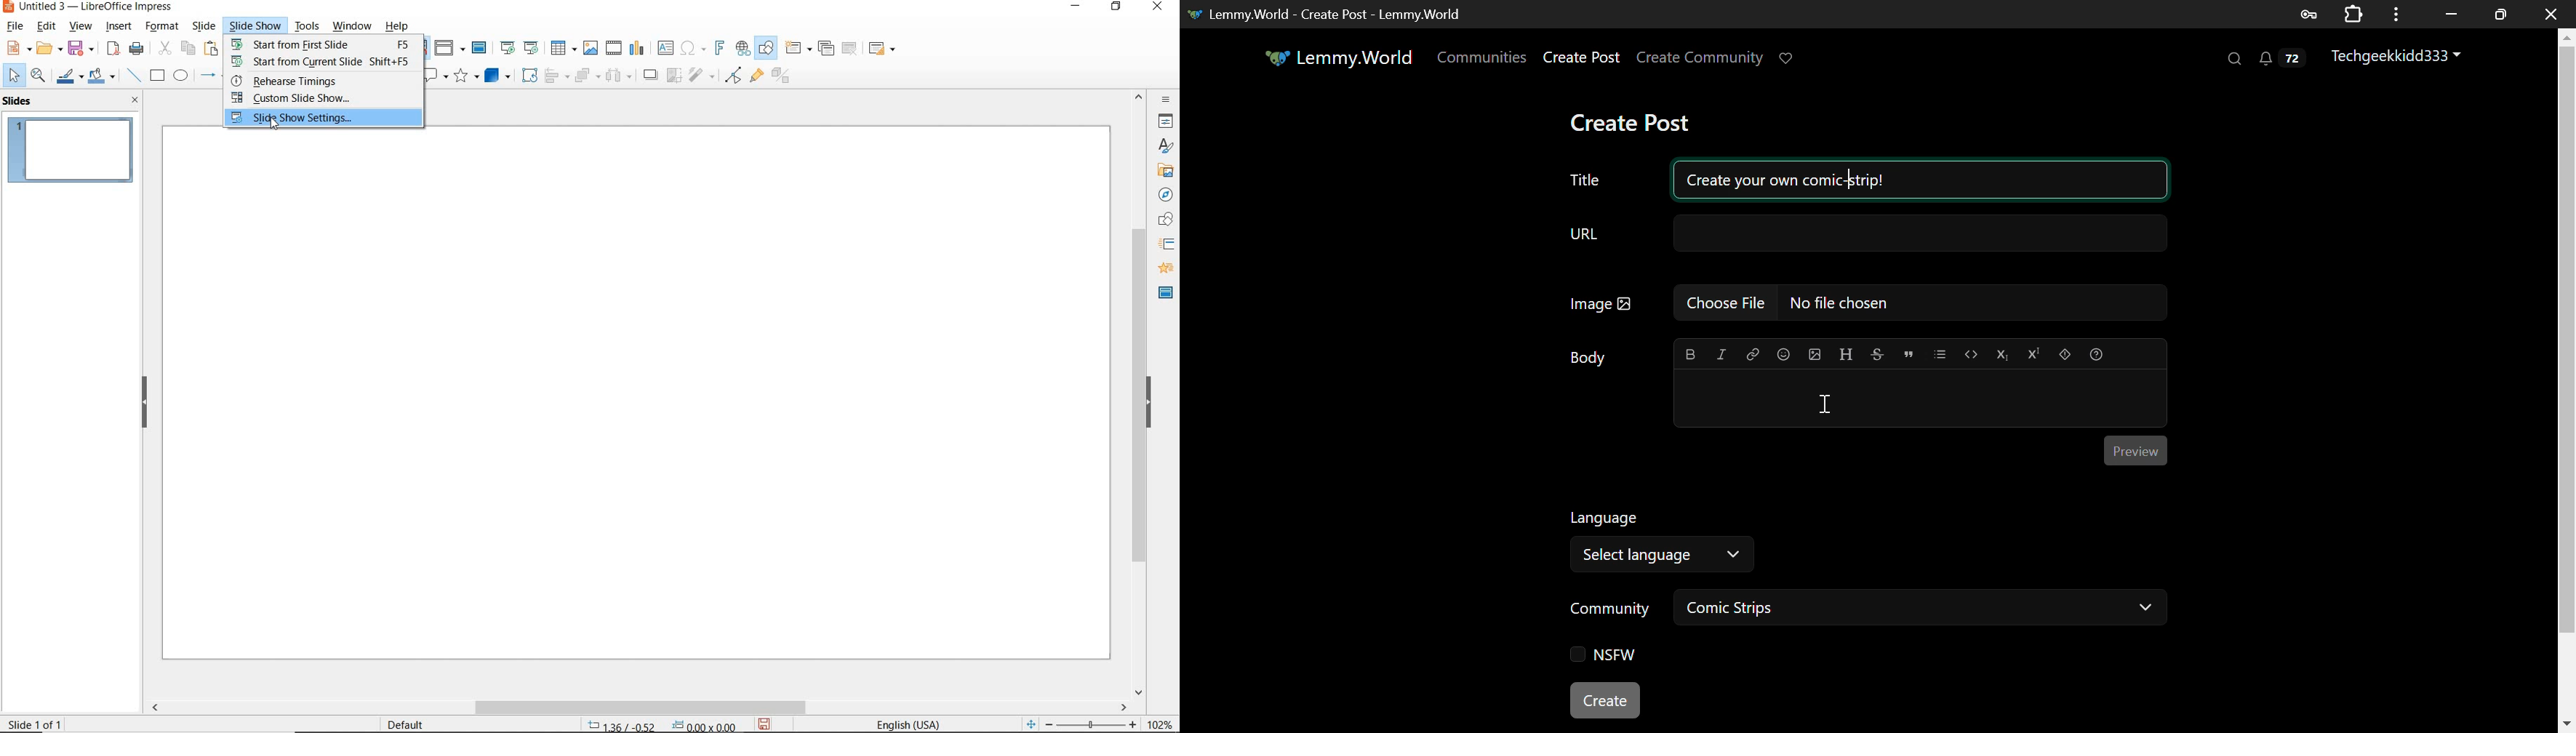 The width and height of the screenshot is (2576, 756). I want to click on NEW, so click(16, 47).